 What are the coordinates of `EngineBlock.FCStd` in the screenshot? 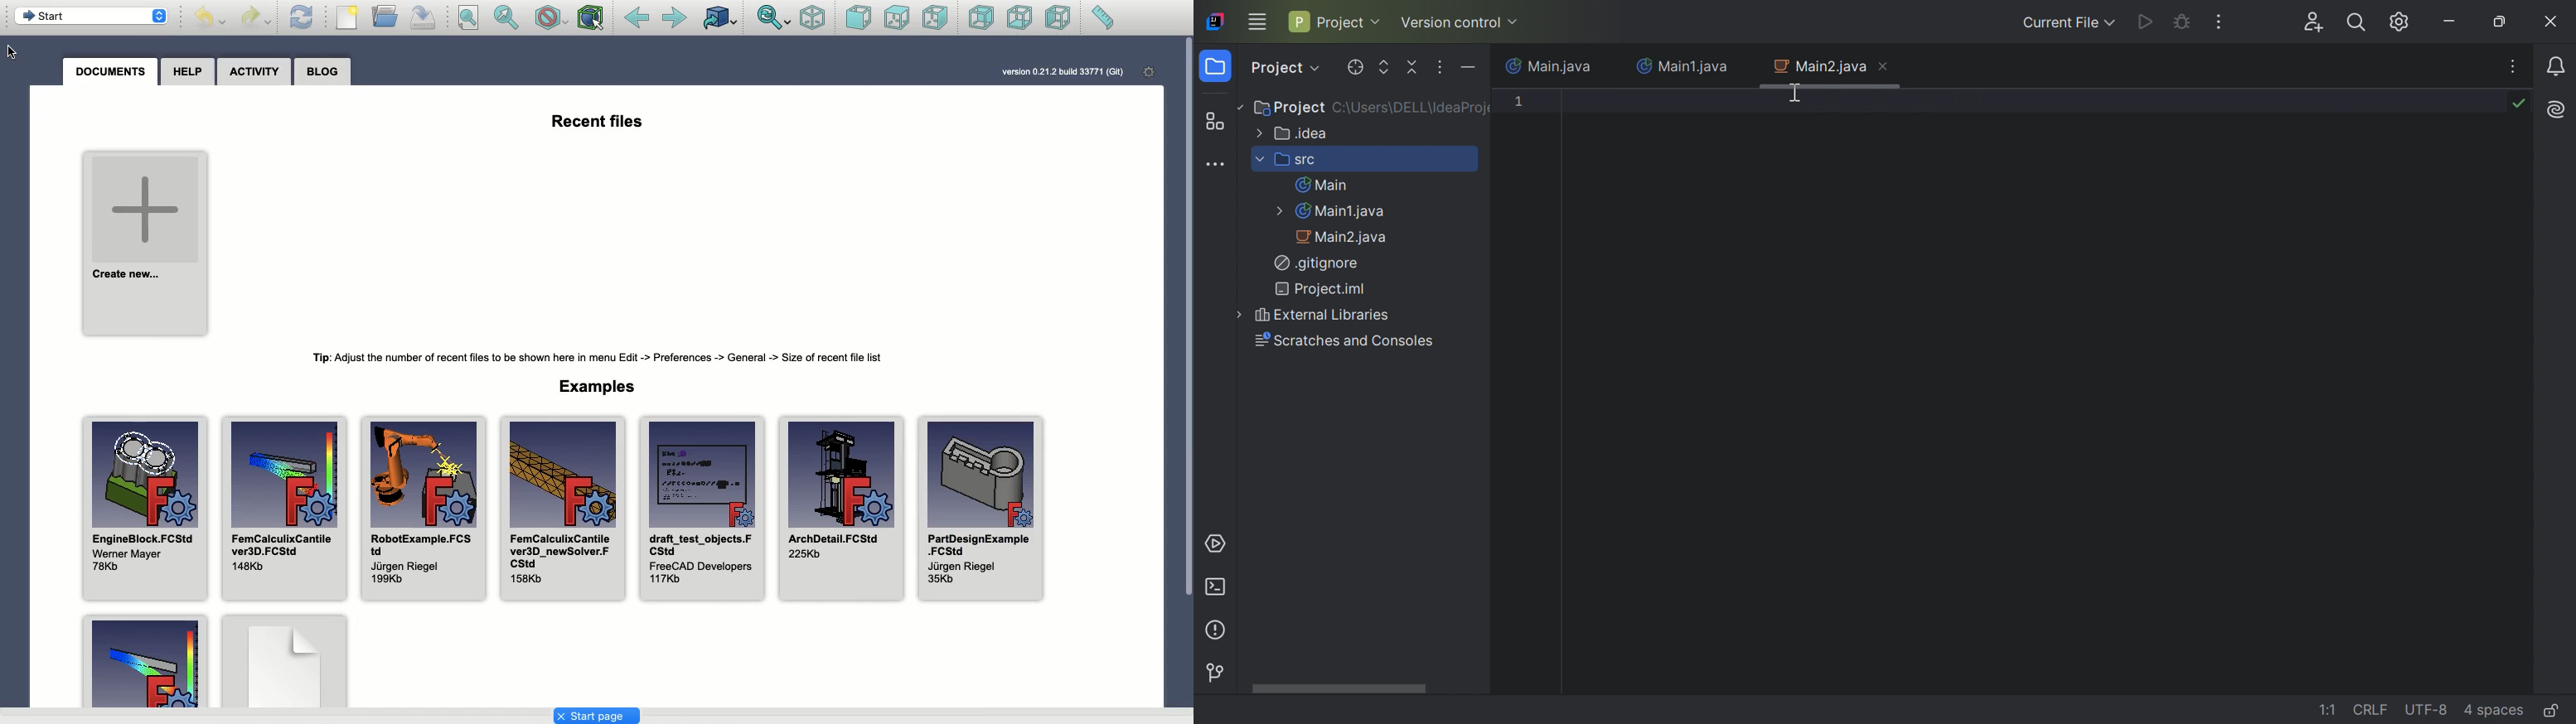 It's located at (146, 509).